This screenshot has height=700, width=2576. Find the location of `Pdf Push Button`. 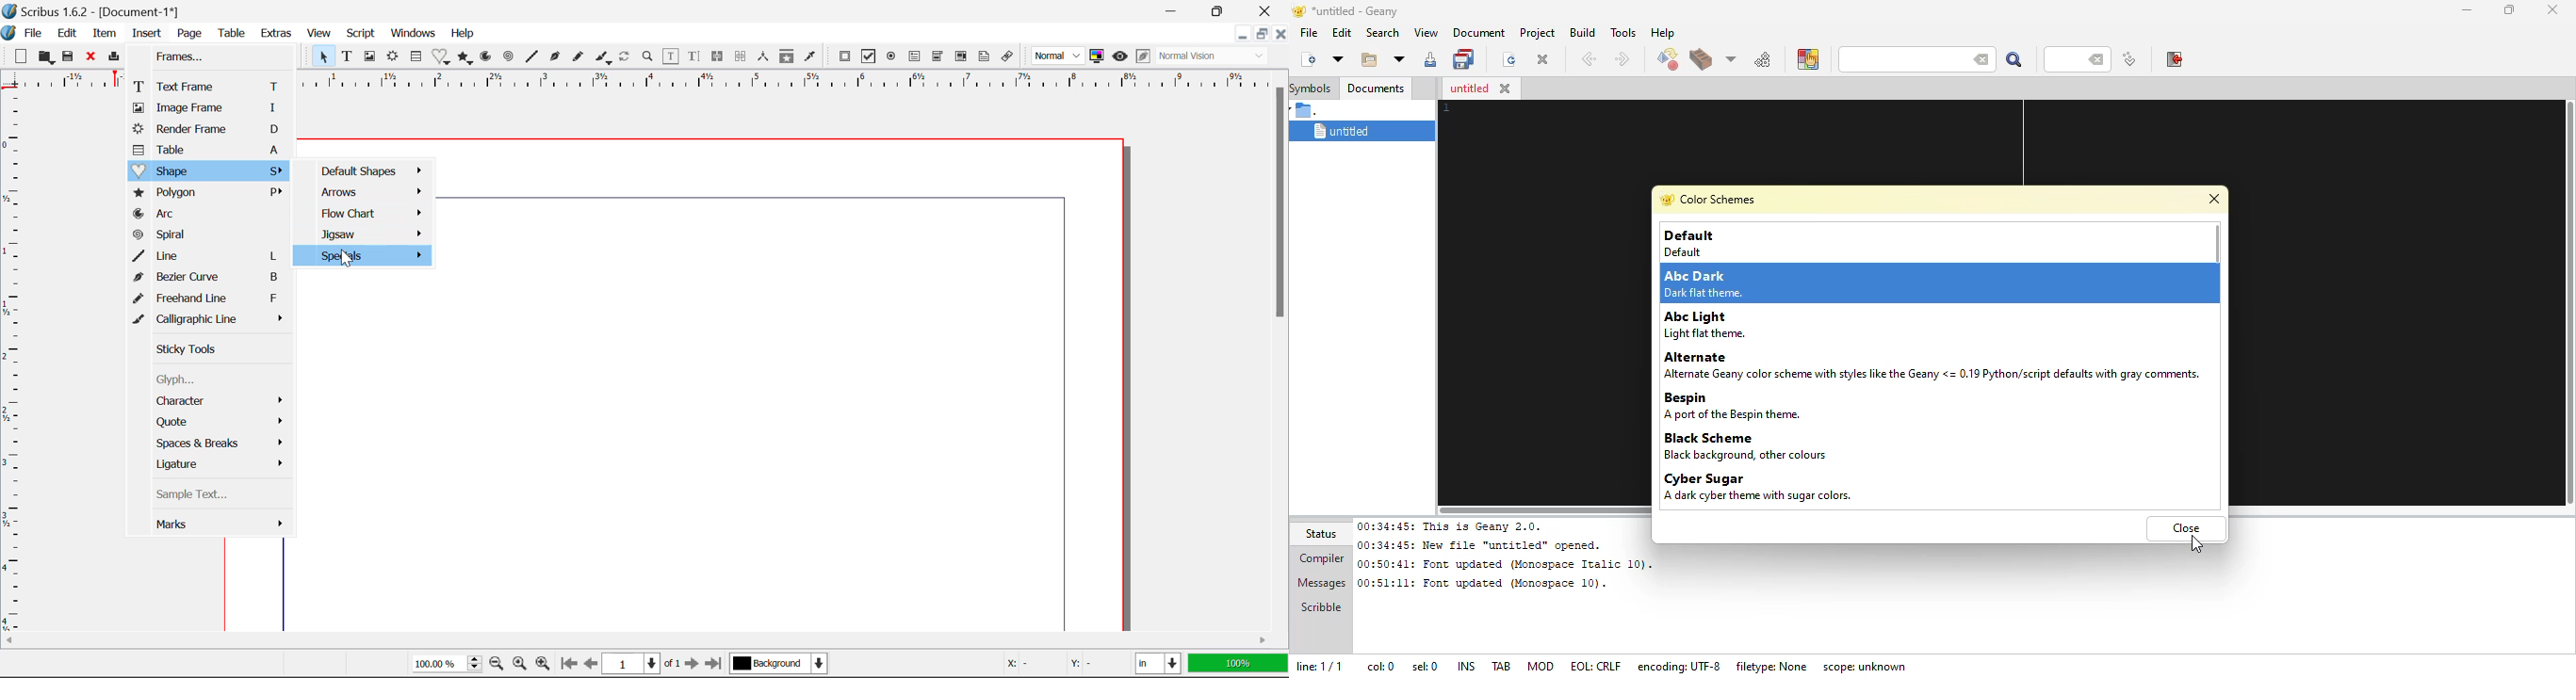

Pdf Push Button is located at coordinates (846, 56).